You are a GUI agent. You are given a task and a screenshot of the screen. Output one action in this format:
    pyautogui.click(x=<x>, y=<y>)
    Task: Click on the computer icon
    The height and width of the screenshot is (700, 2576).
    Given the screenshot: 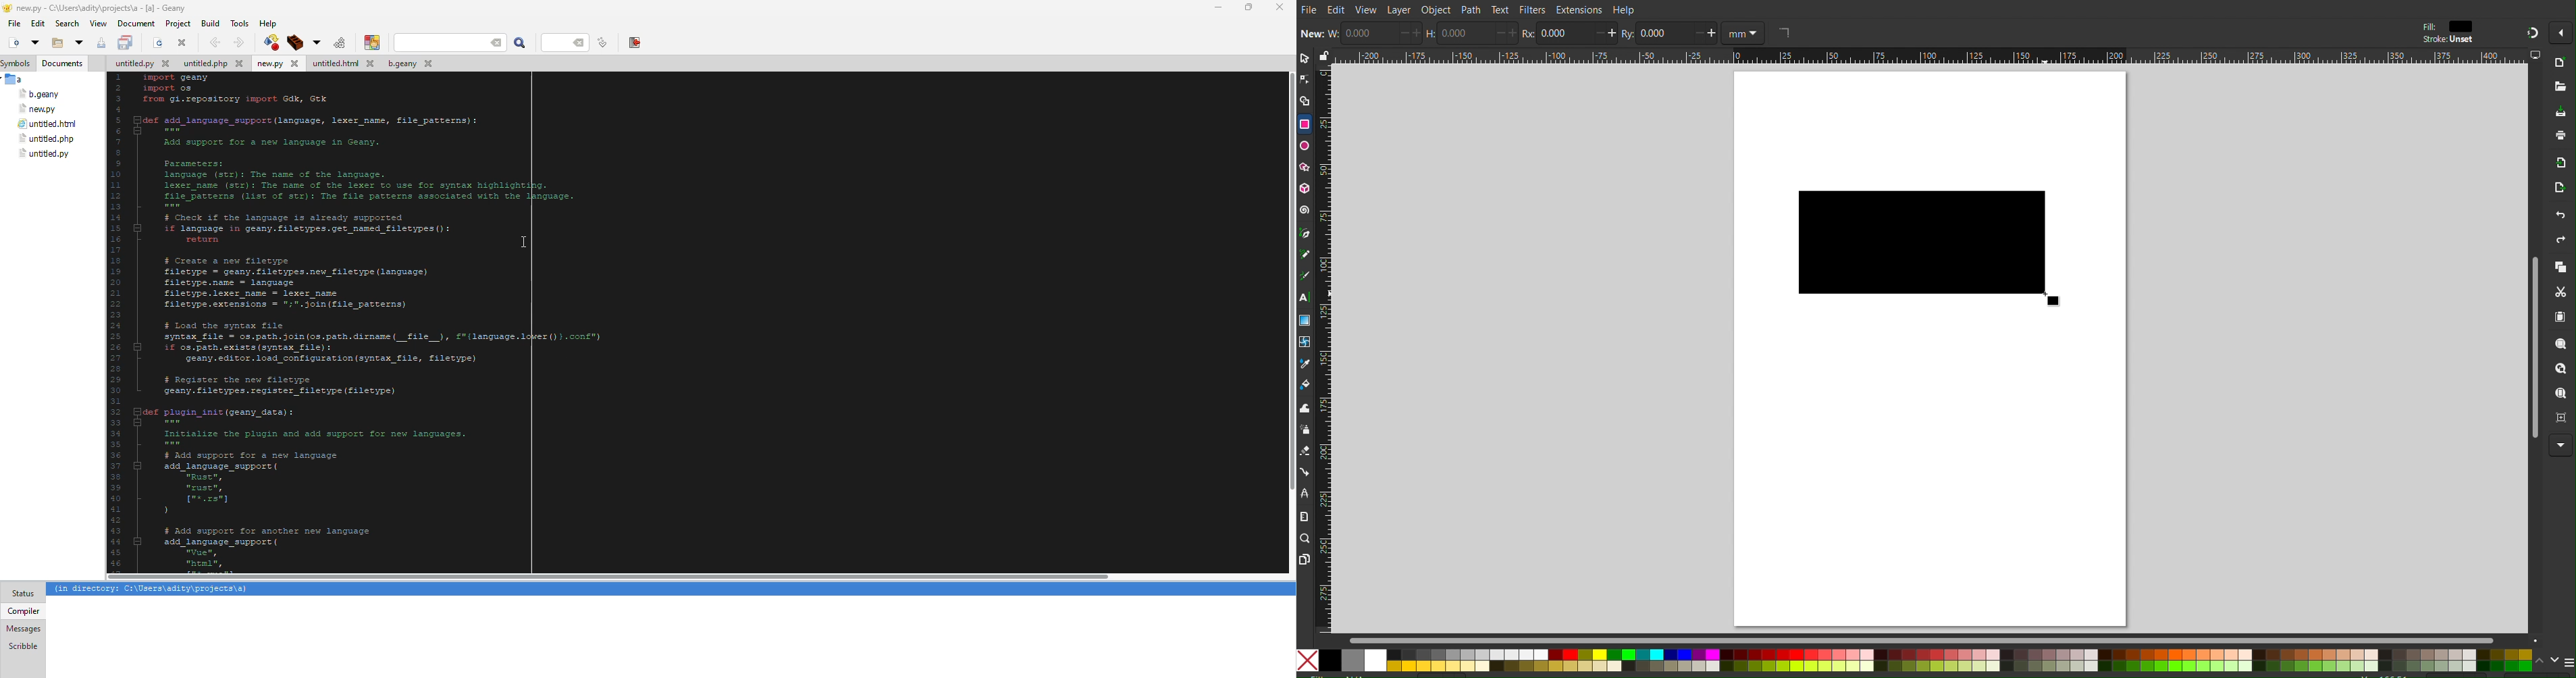 What is the action you would take?
    pyautogui.click(x=2536, y=55)
    